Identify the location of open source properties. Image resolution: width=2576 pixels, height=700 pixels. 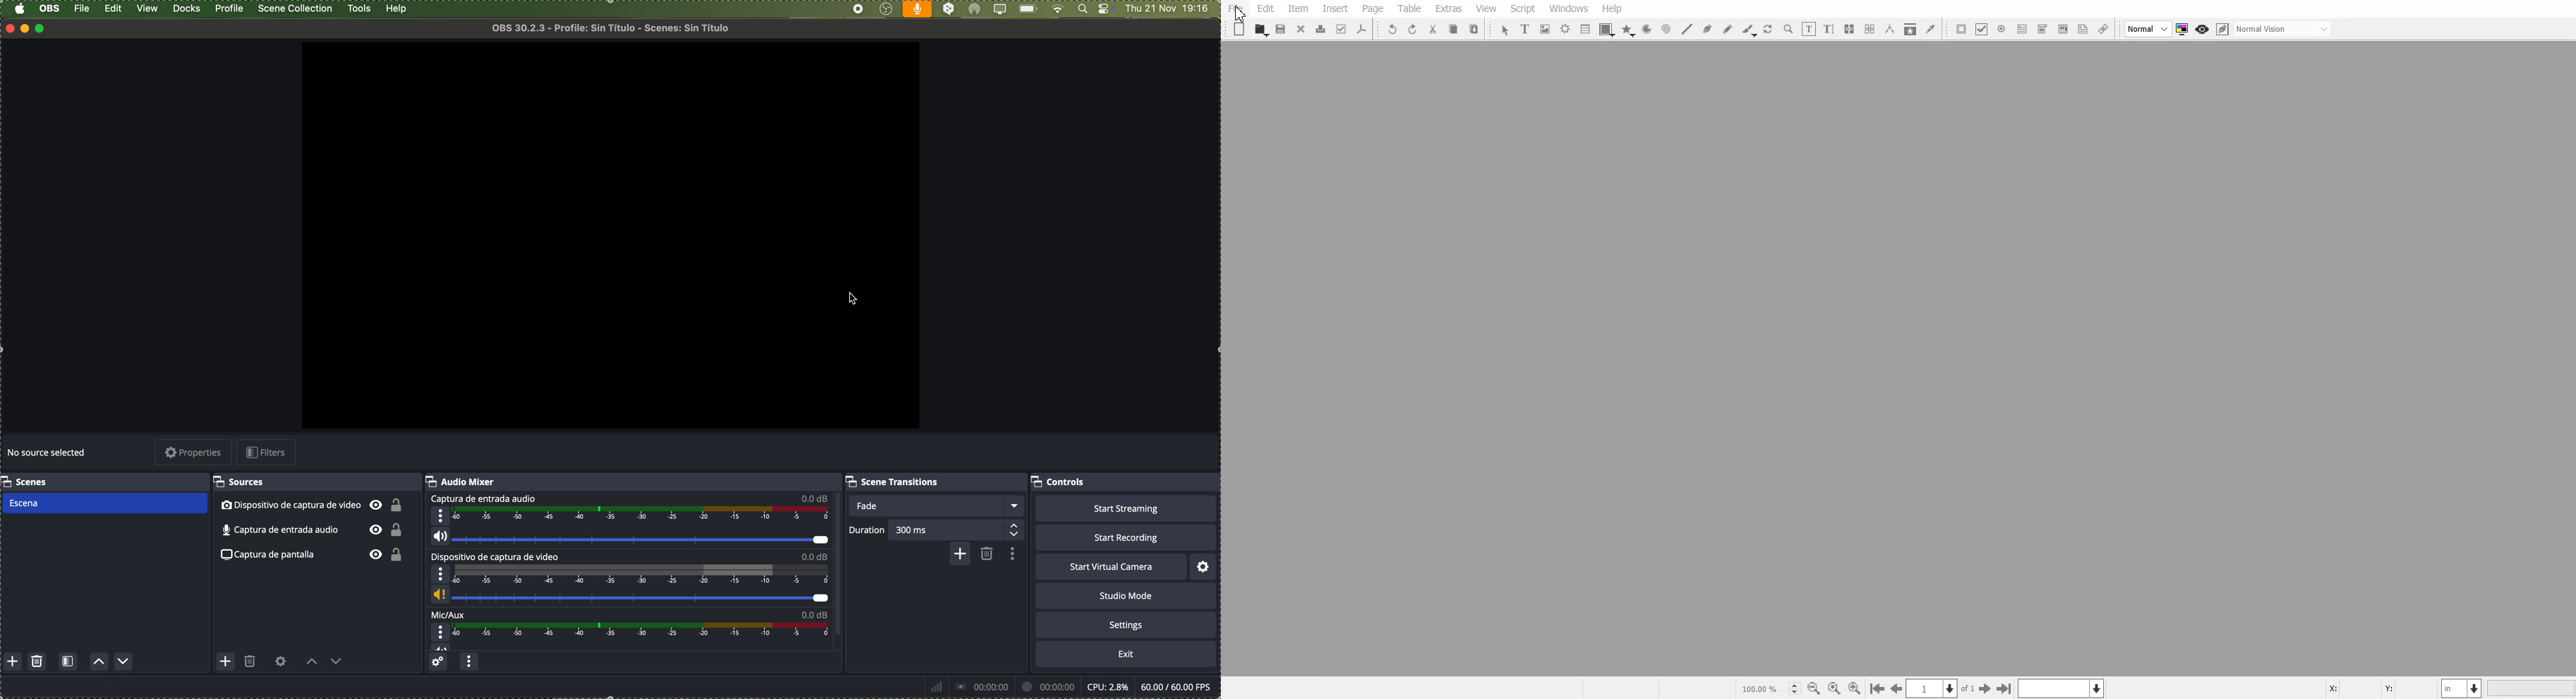
(281, 662).